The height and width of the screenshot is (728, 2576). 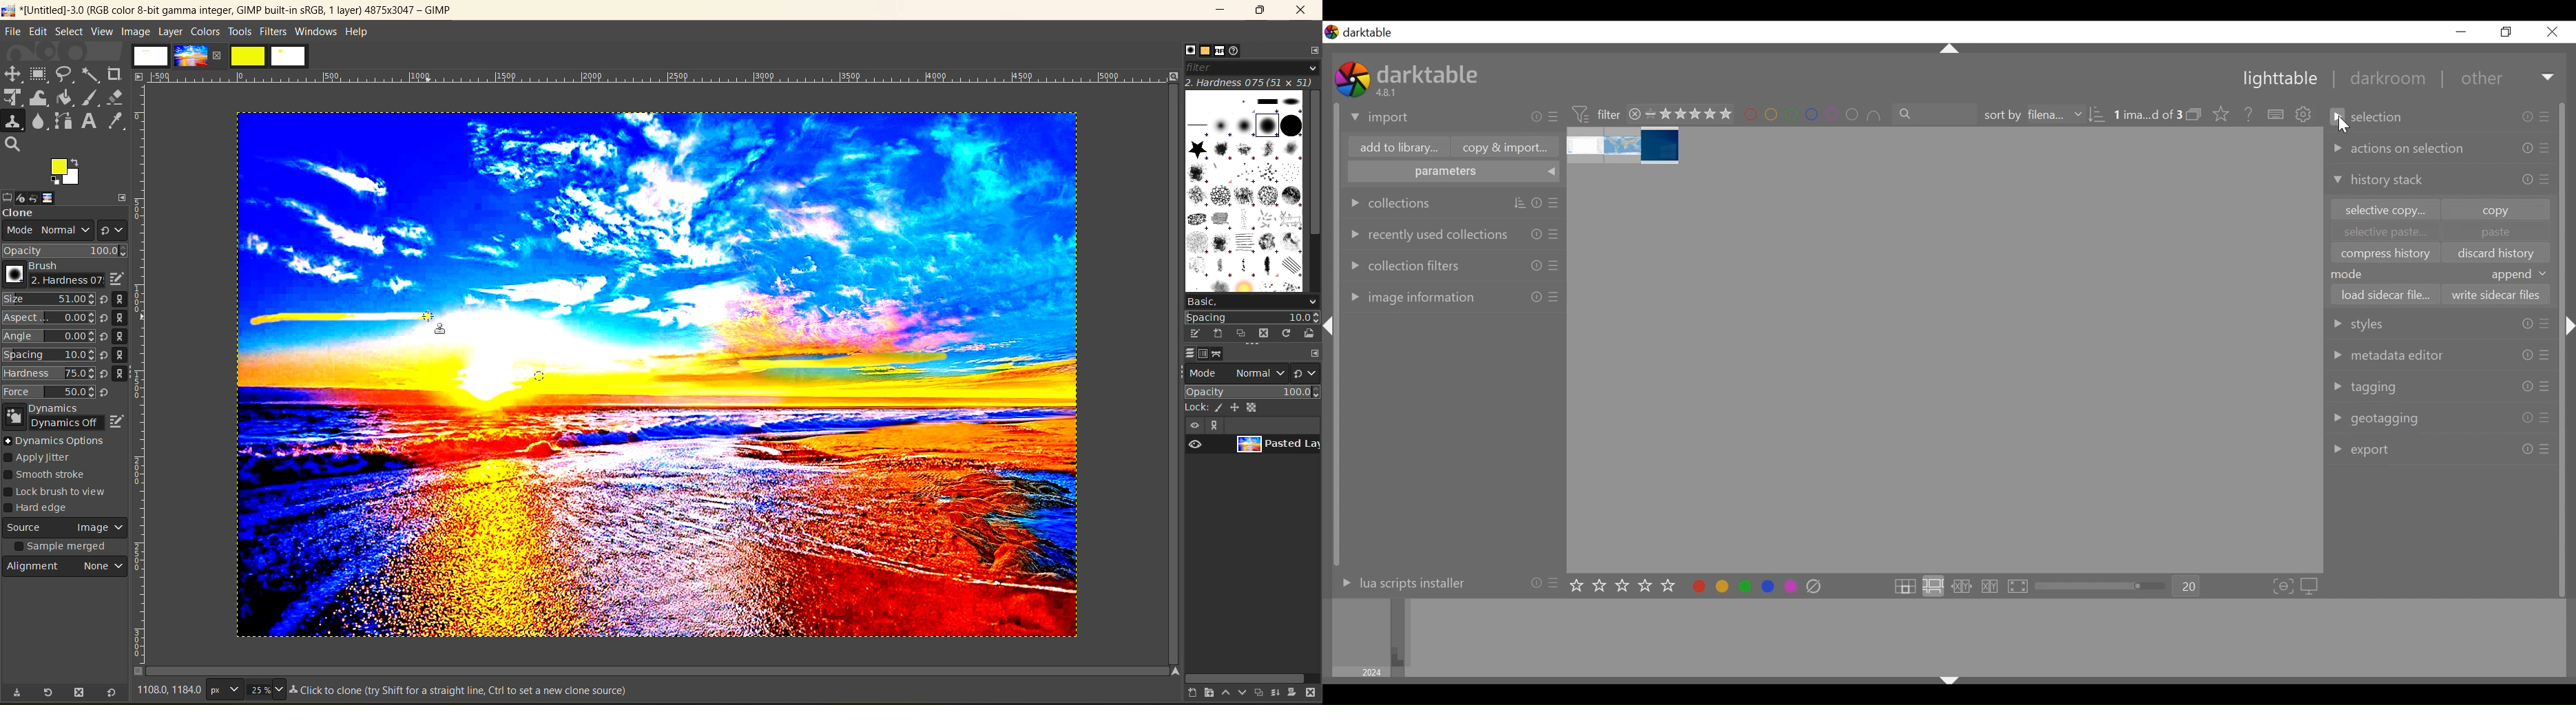 What do you see at coordinates (2279, 80) in the screenshot?
I see `lighttable` at bounding box center [2279, 80].